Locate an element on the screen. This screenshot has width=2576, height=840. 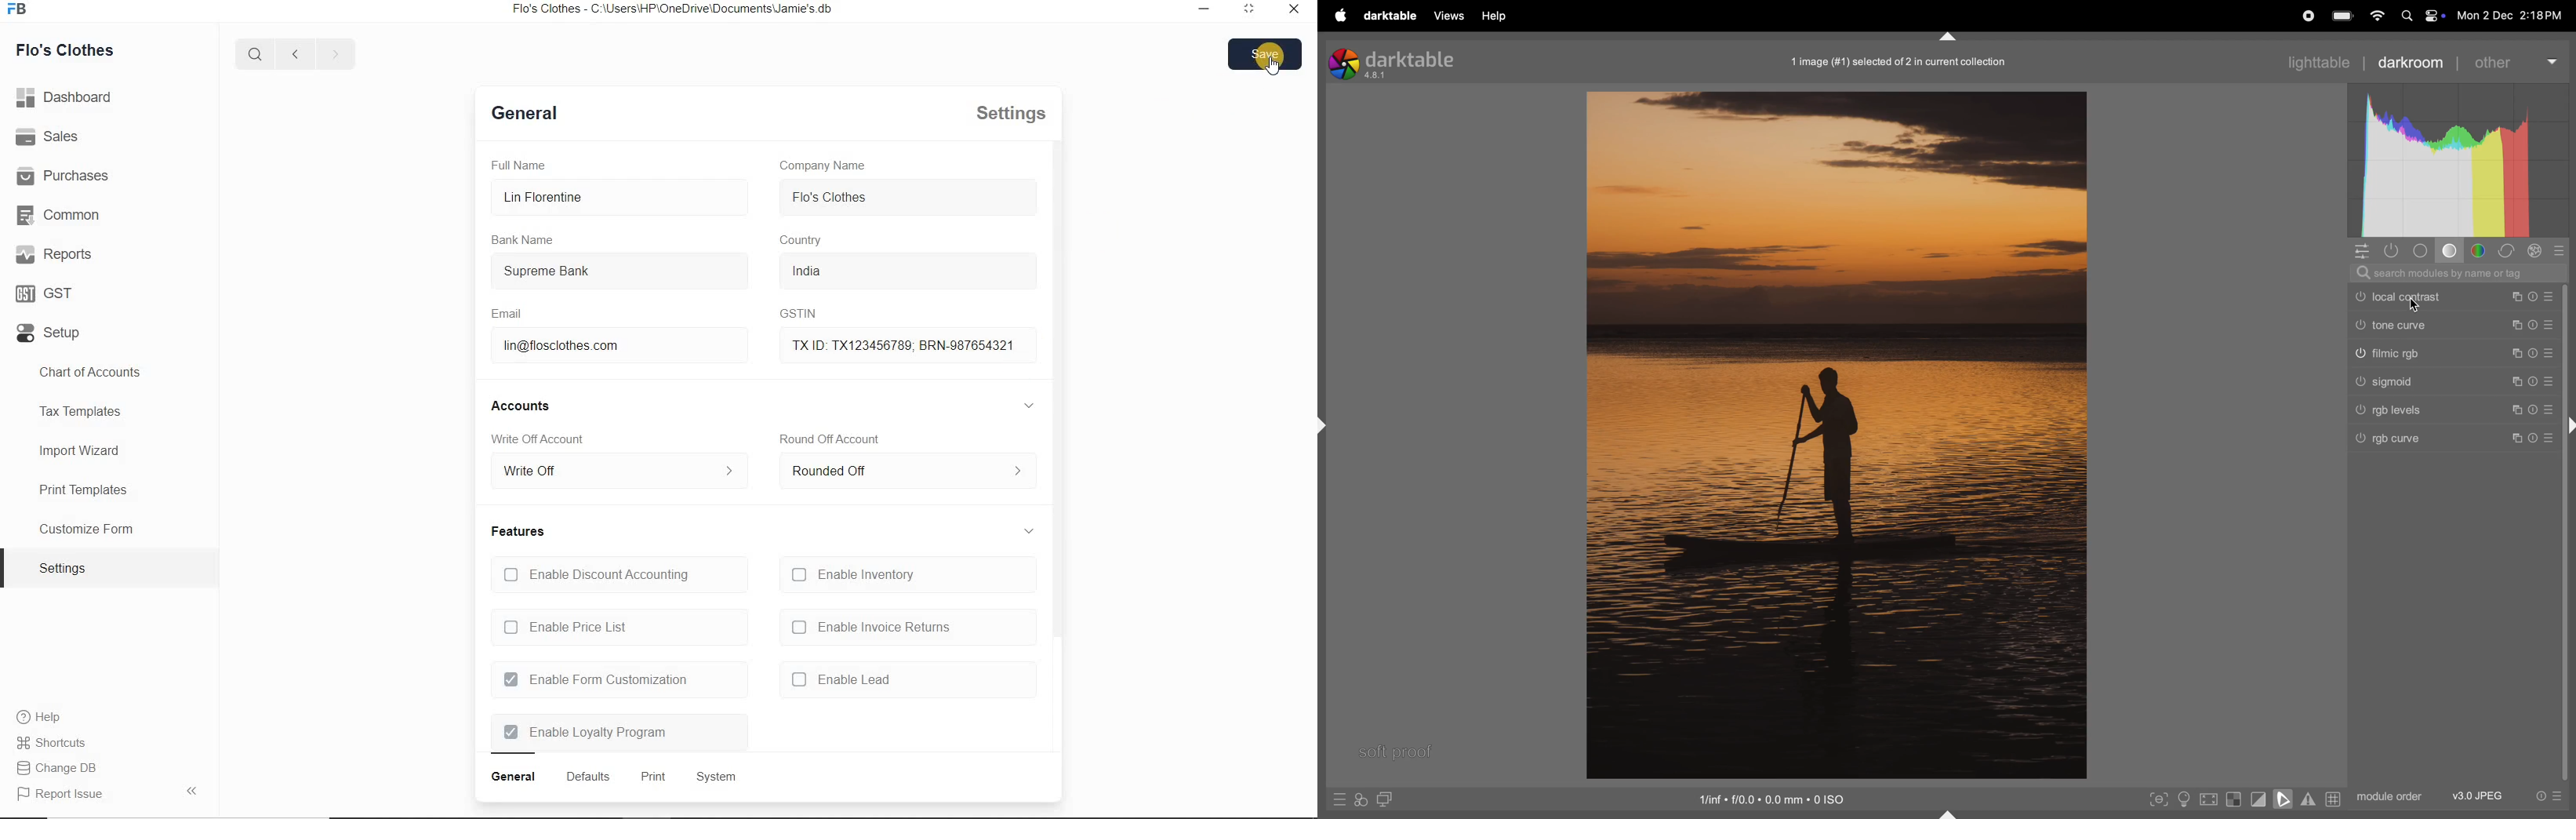
battery is located at coordinates (2344, 14).